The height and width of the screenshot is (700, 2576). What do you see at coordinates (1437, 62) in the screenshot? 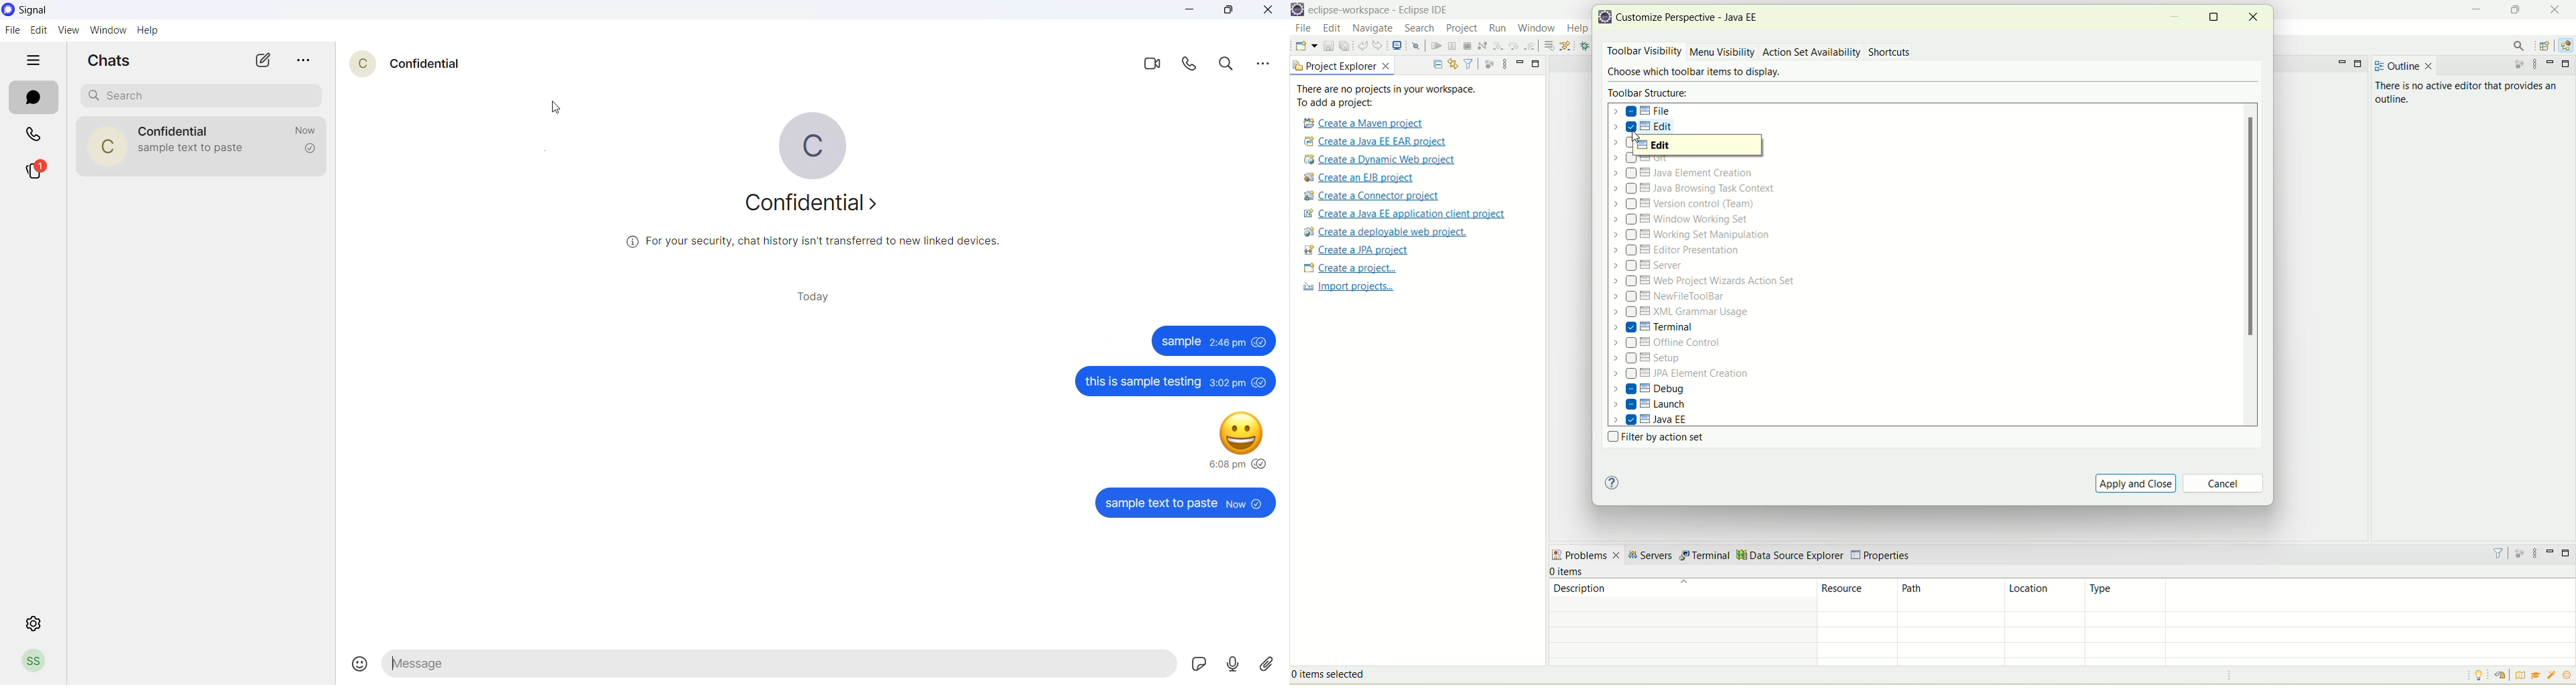
I see `collapse all` at bounding box center [1437, 62].